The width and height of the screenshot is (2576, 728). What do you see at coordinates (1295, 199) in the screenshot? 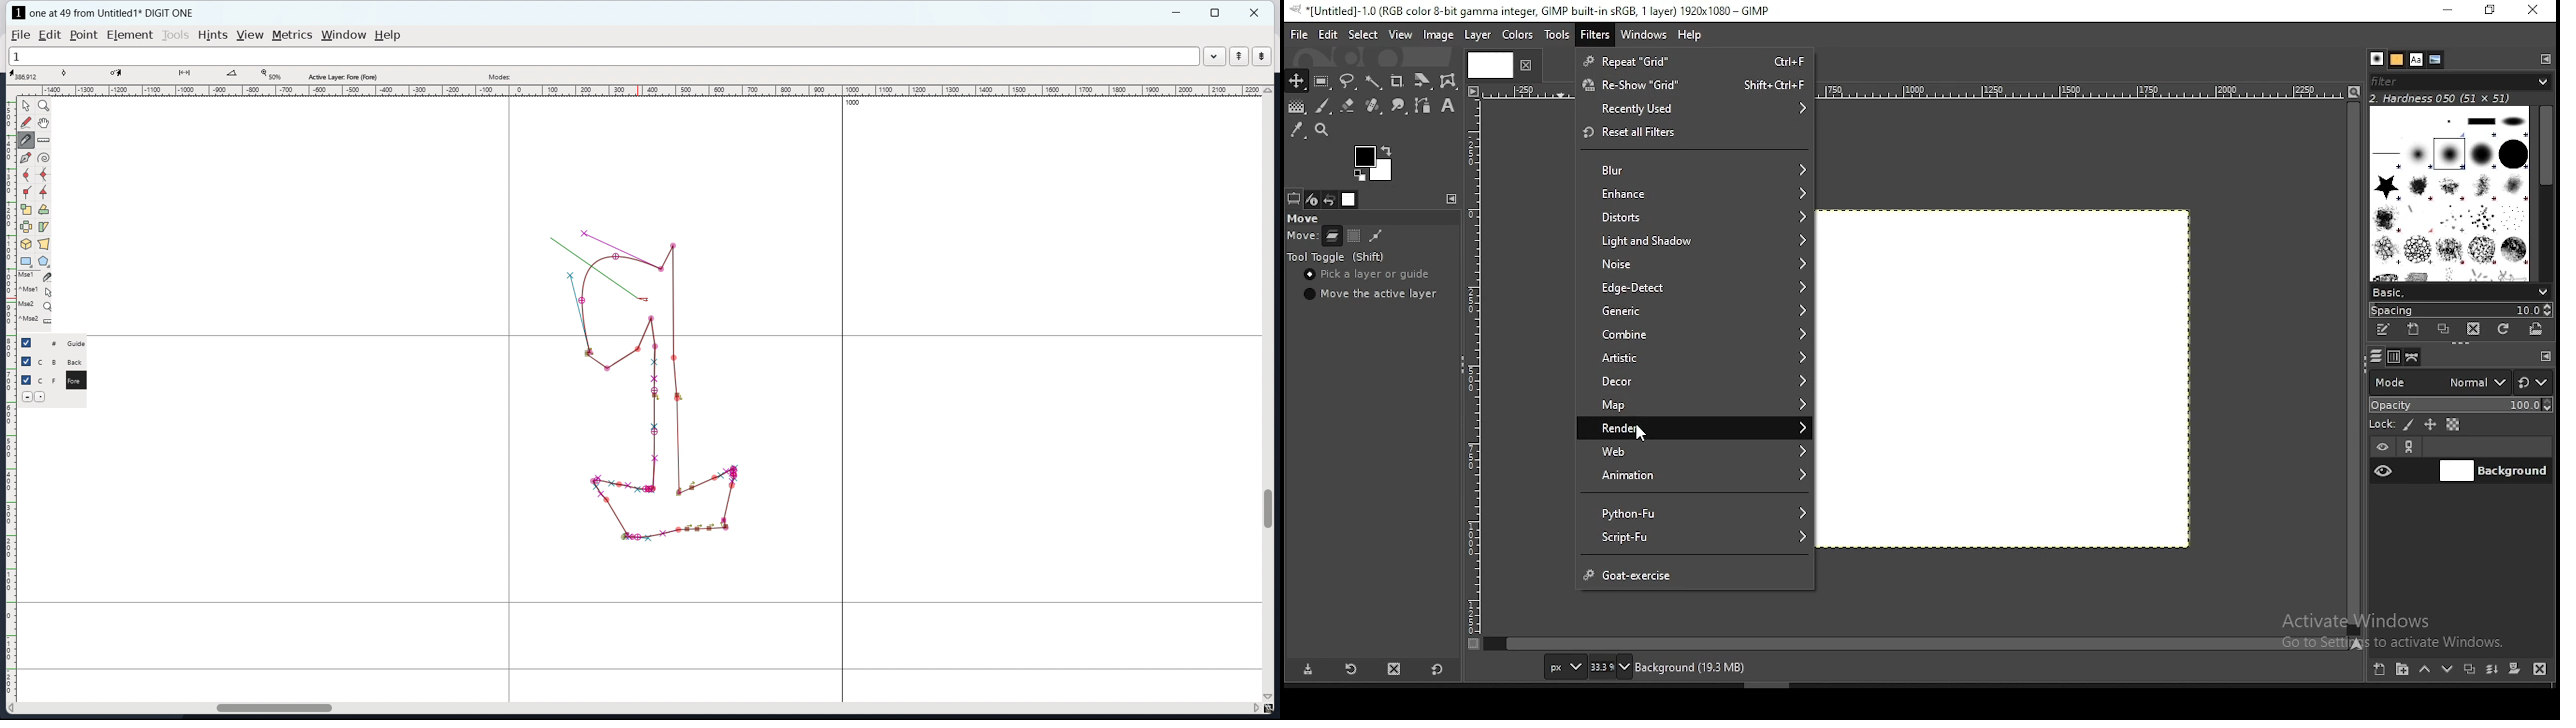
I see `tool options` at bounding box center [1295, 199].